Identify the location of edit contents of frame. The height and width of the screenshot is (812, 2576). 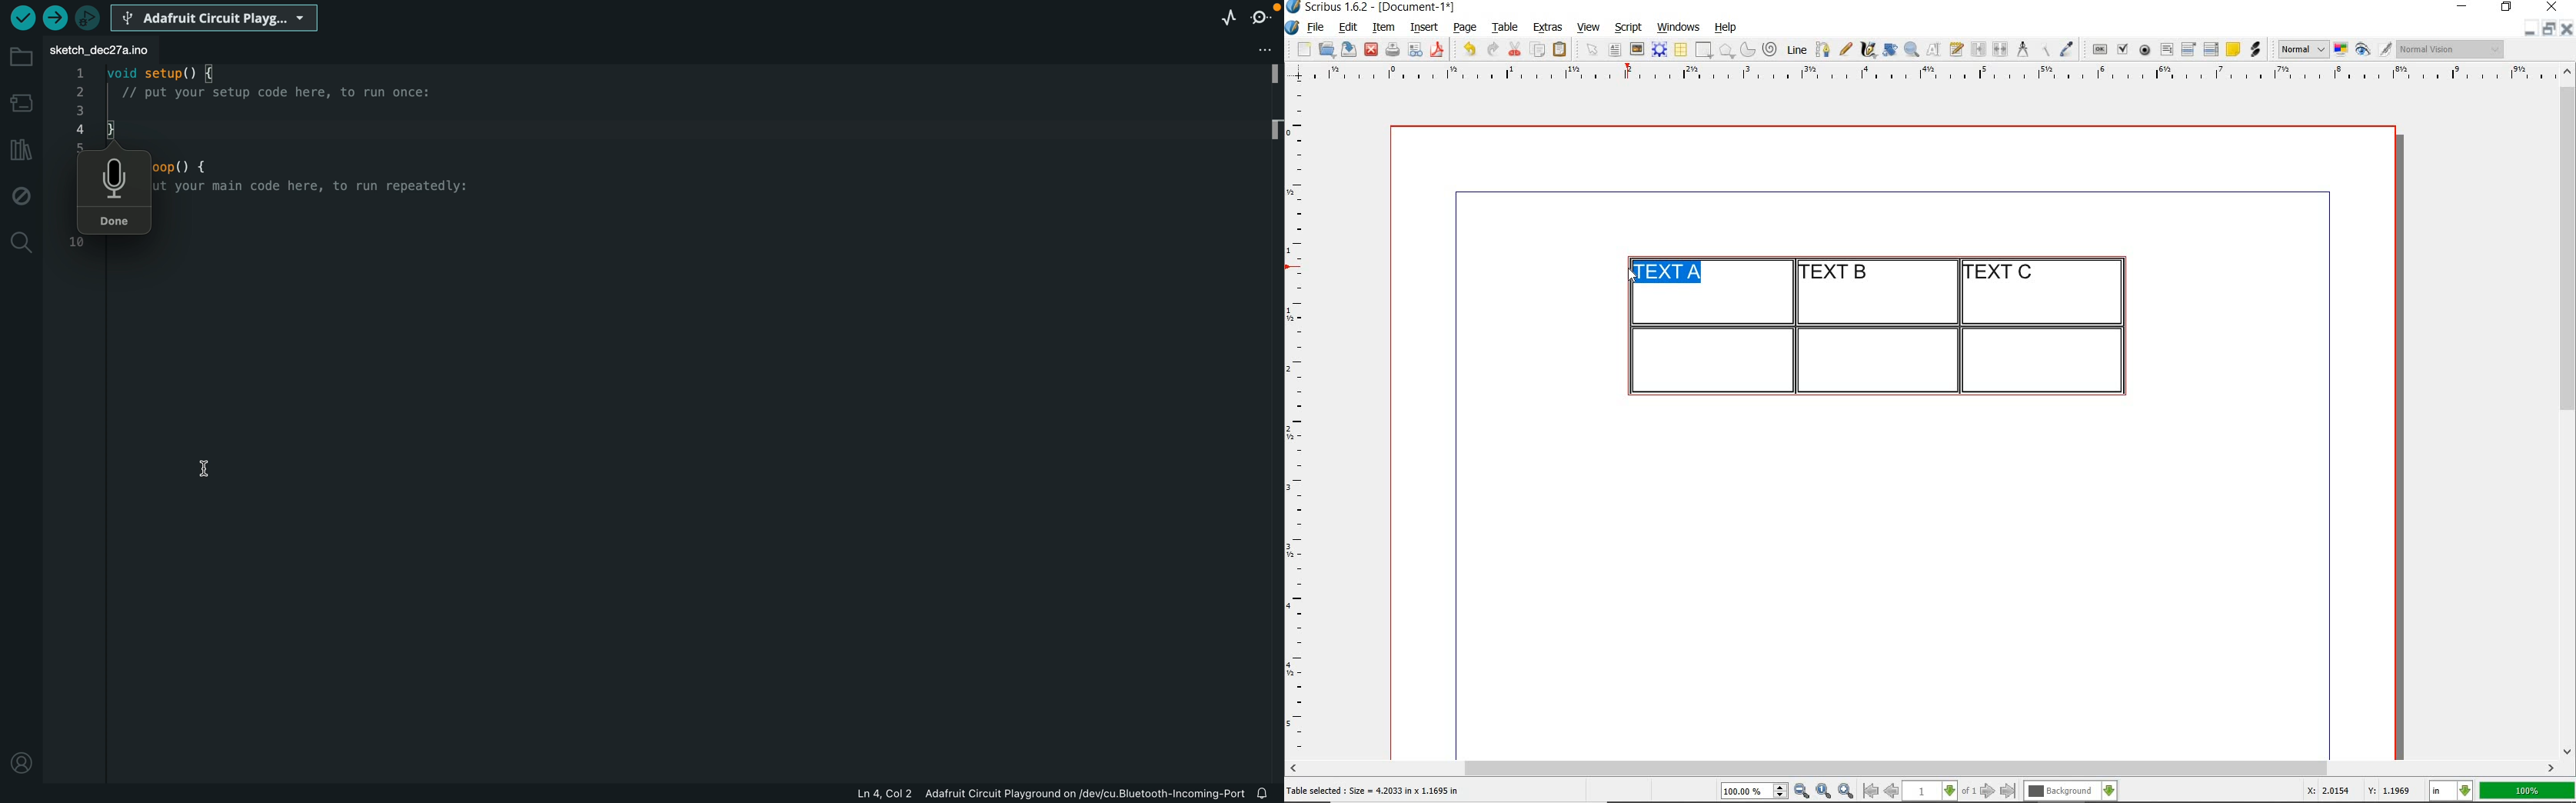
(1934, 48).